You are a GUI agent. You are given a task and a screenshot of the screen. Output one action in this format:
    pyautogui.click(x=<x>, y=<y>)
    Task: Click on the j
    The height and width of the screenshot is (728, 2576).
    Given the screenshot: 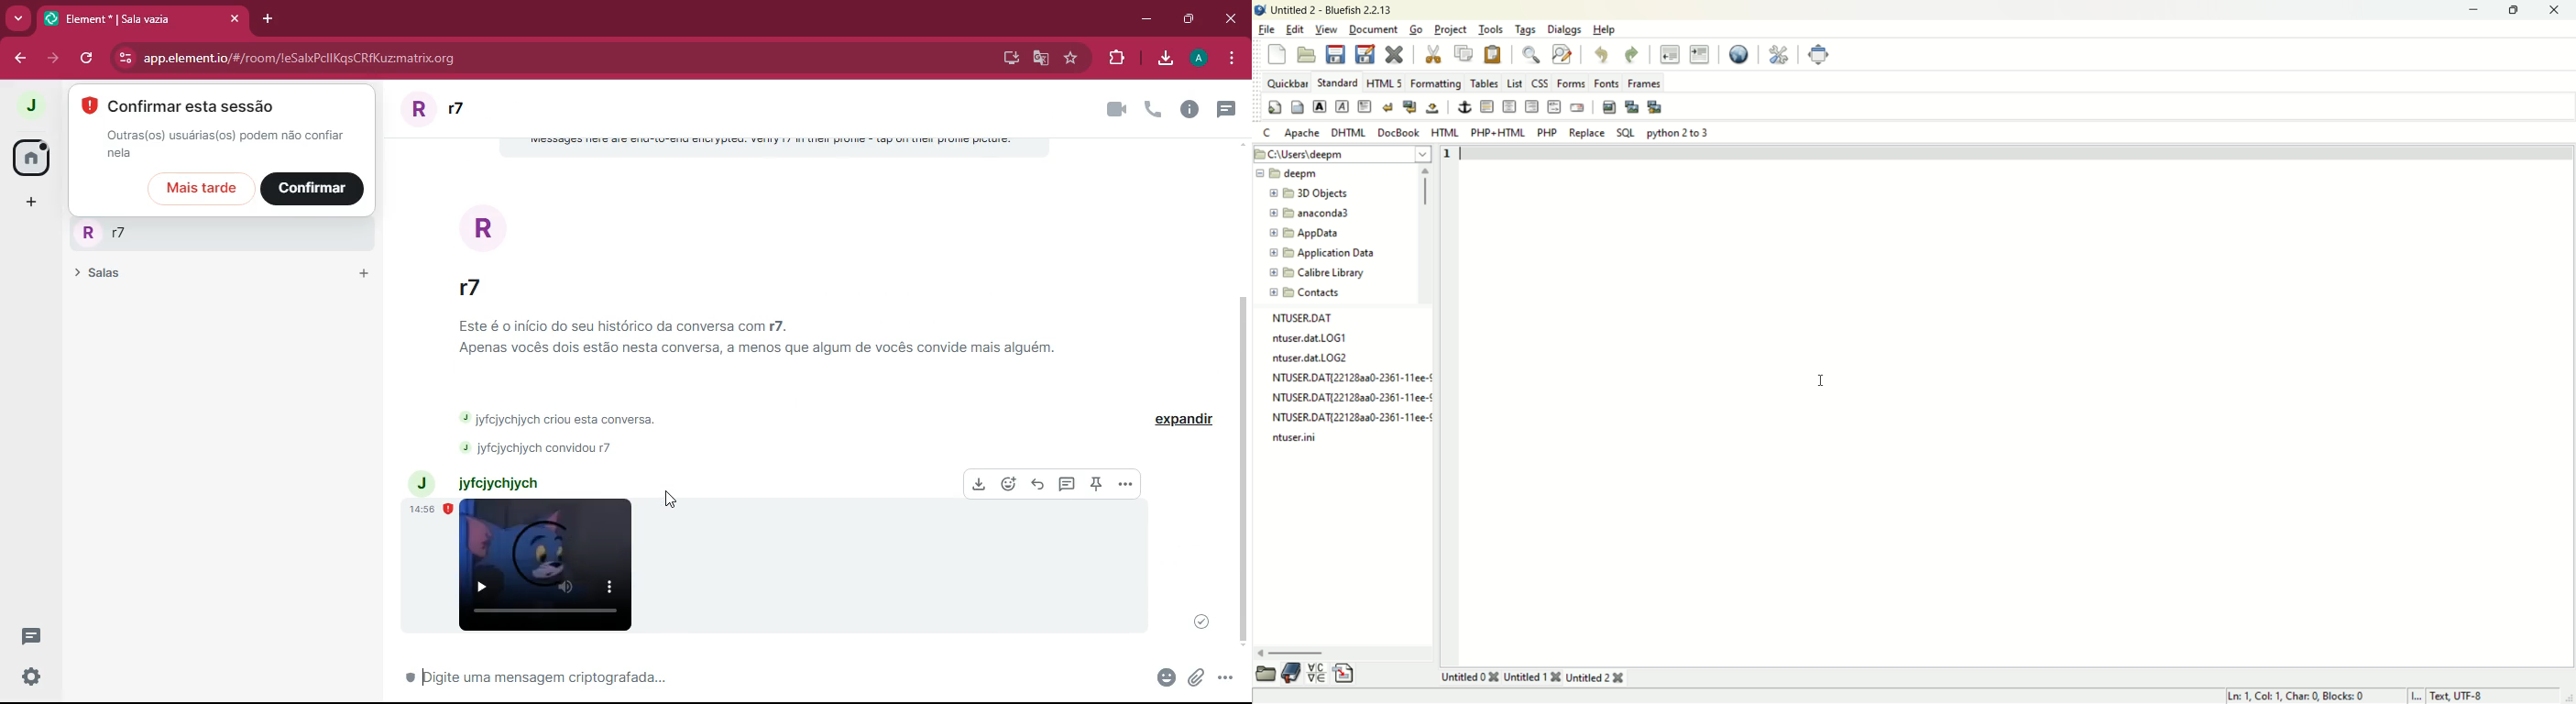 What is the action you would take?
    pyautogui.click(x=32, y=107)
    